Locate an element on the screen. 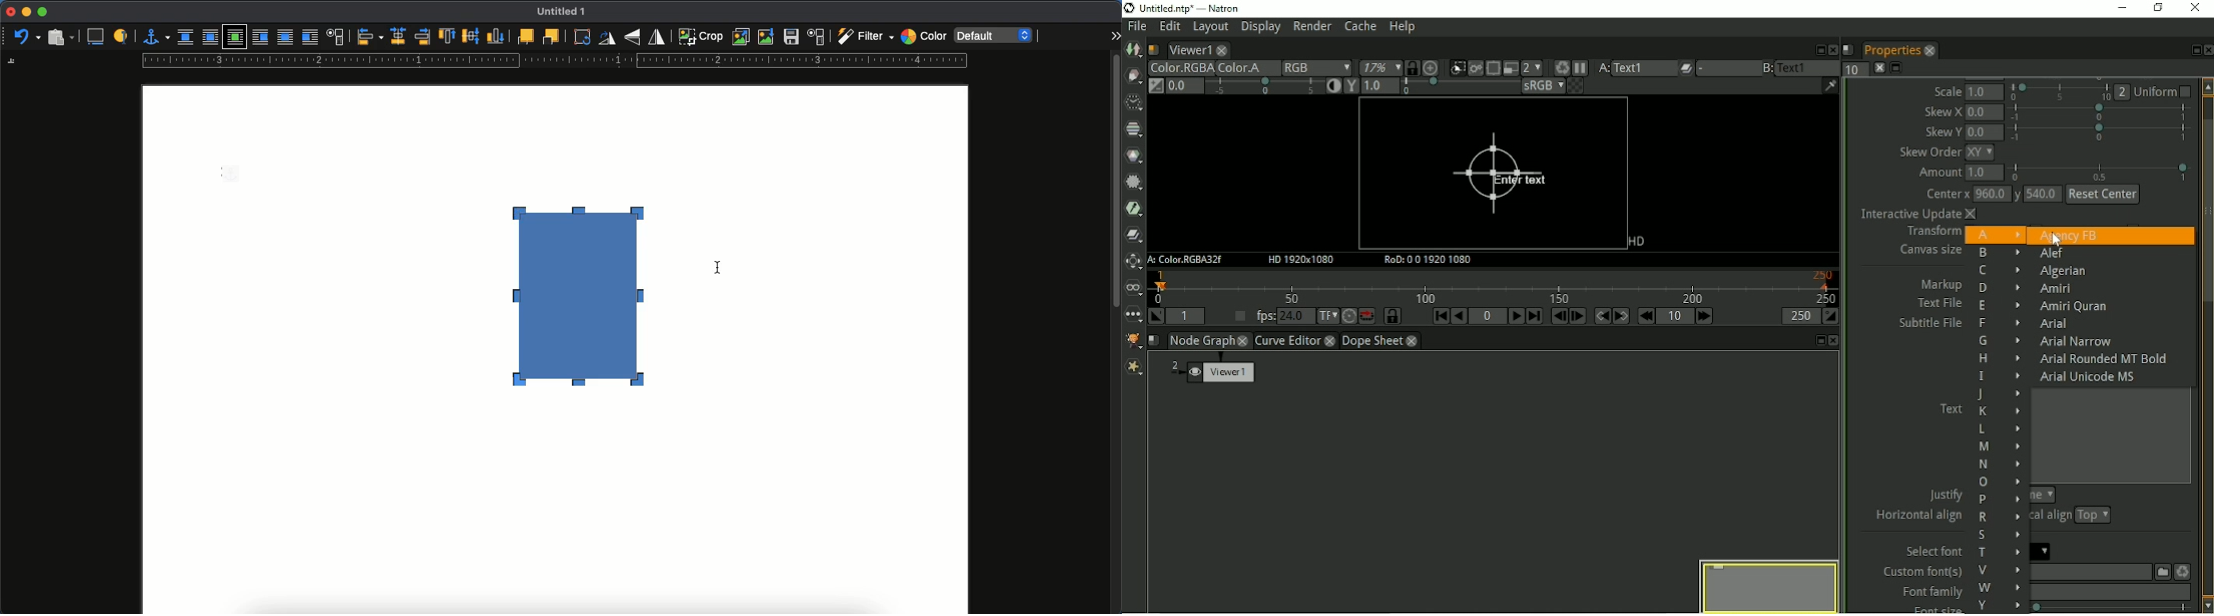 The image size is (2240, 616). selection bar is located at coordinates (1264, 86).